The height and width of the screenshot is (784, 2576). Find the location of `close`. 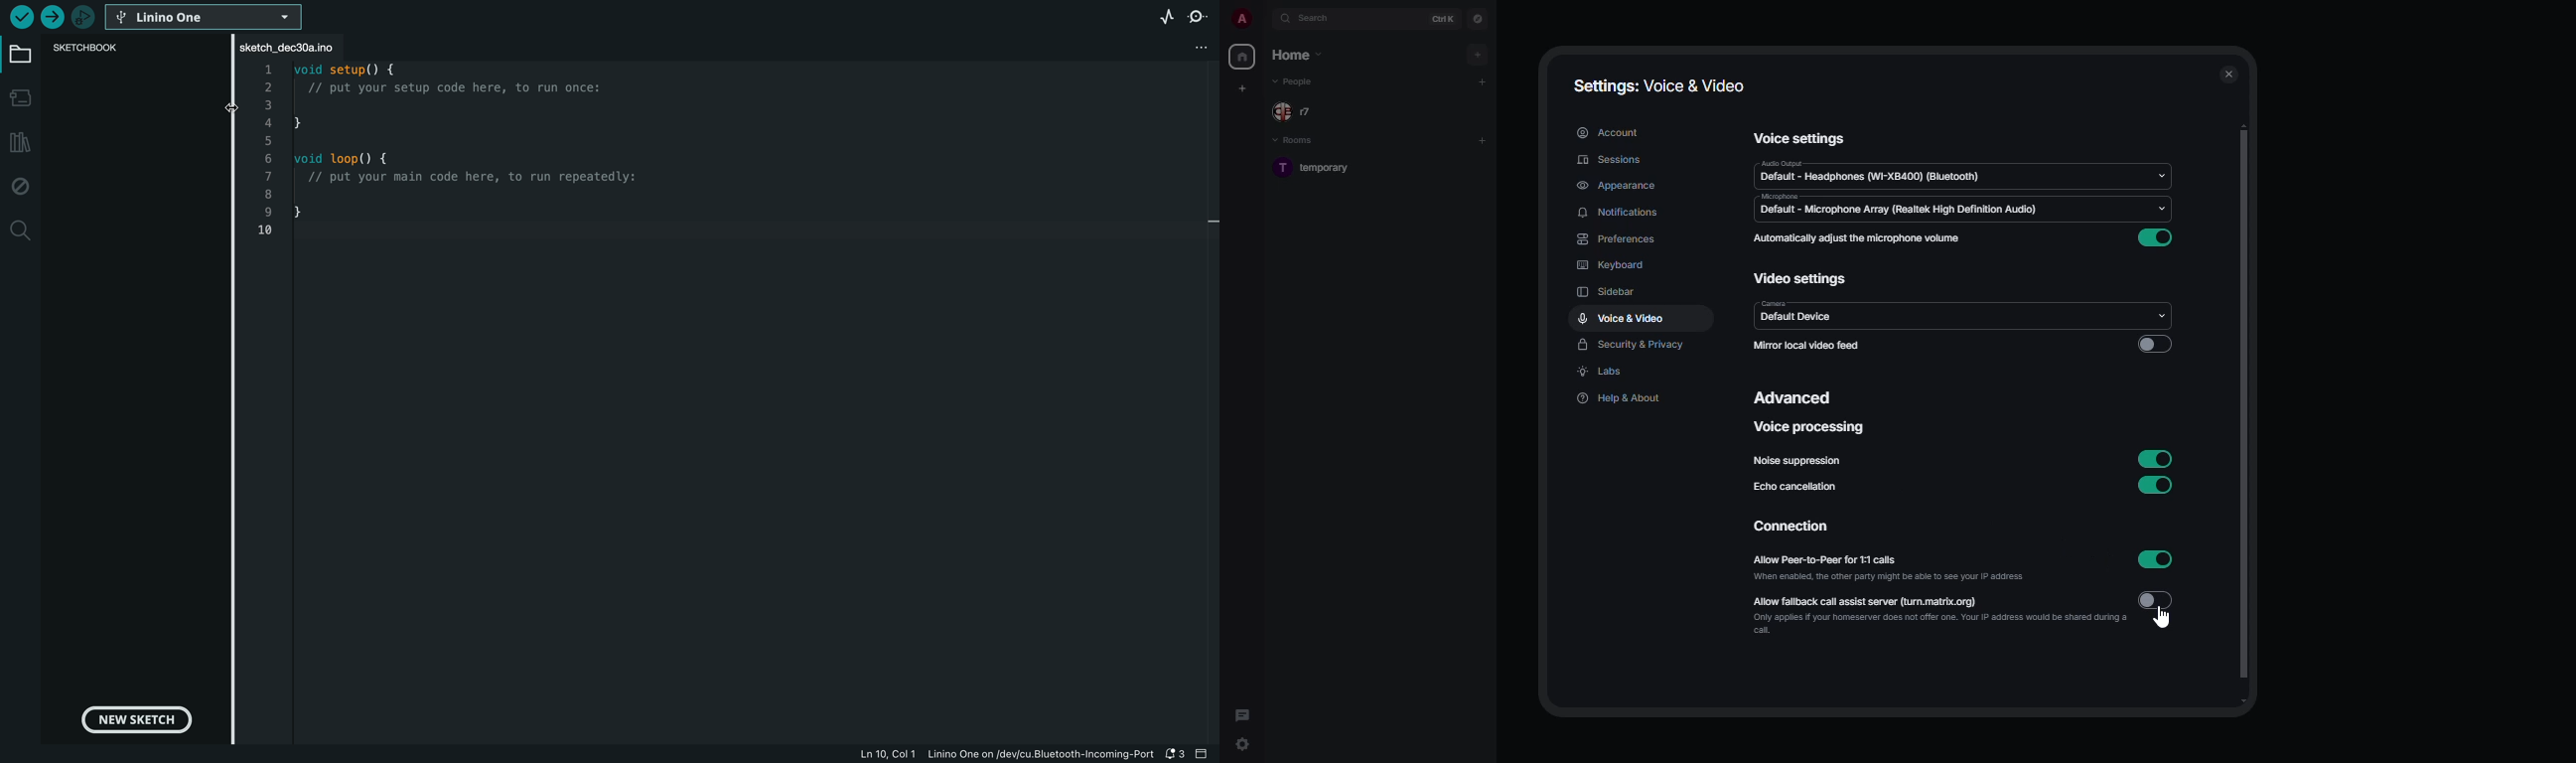

close is located at coordinates (2228, 74).